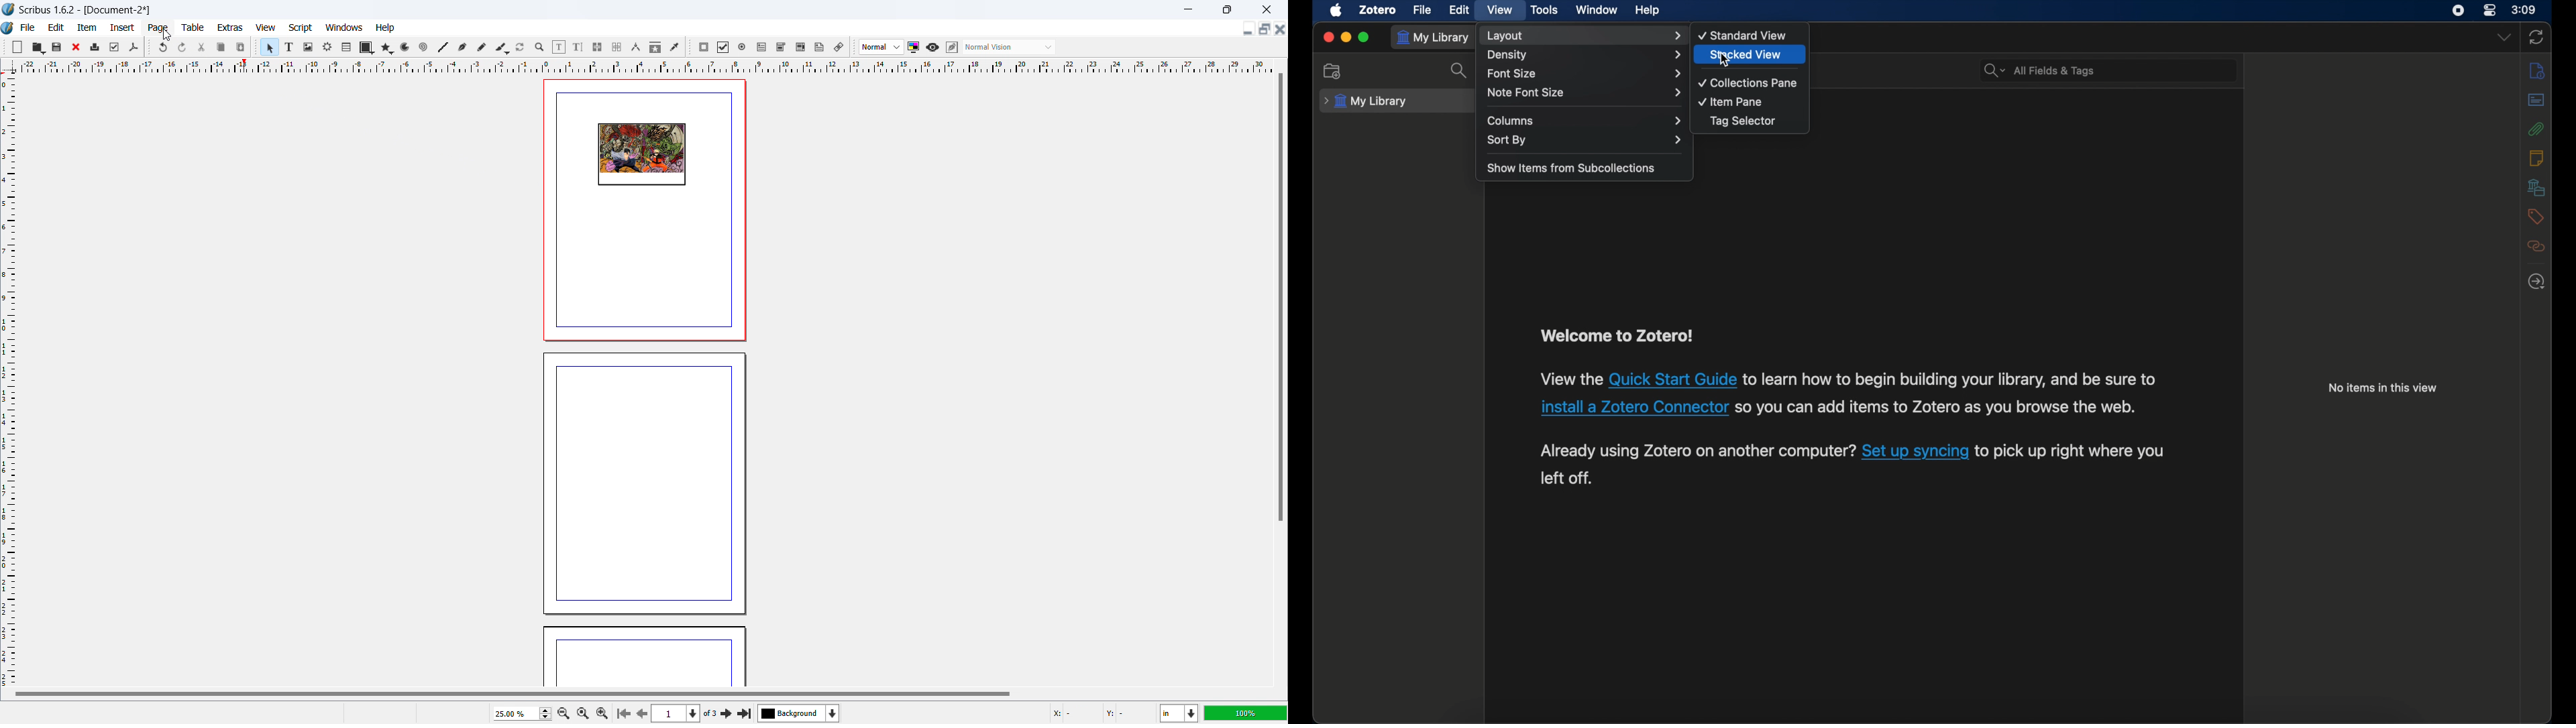 This screenshot has width=2576, height=728. I want to click on zoom in by the stepping value in tool preference, so click(602, 712).